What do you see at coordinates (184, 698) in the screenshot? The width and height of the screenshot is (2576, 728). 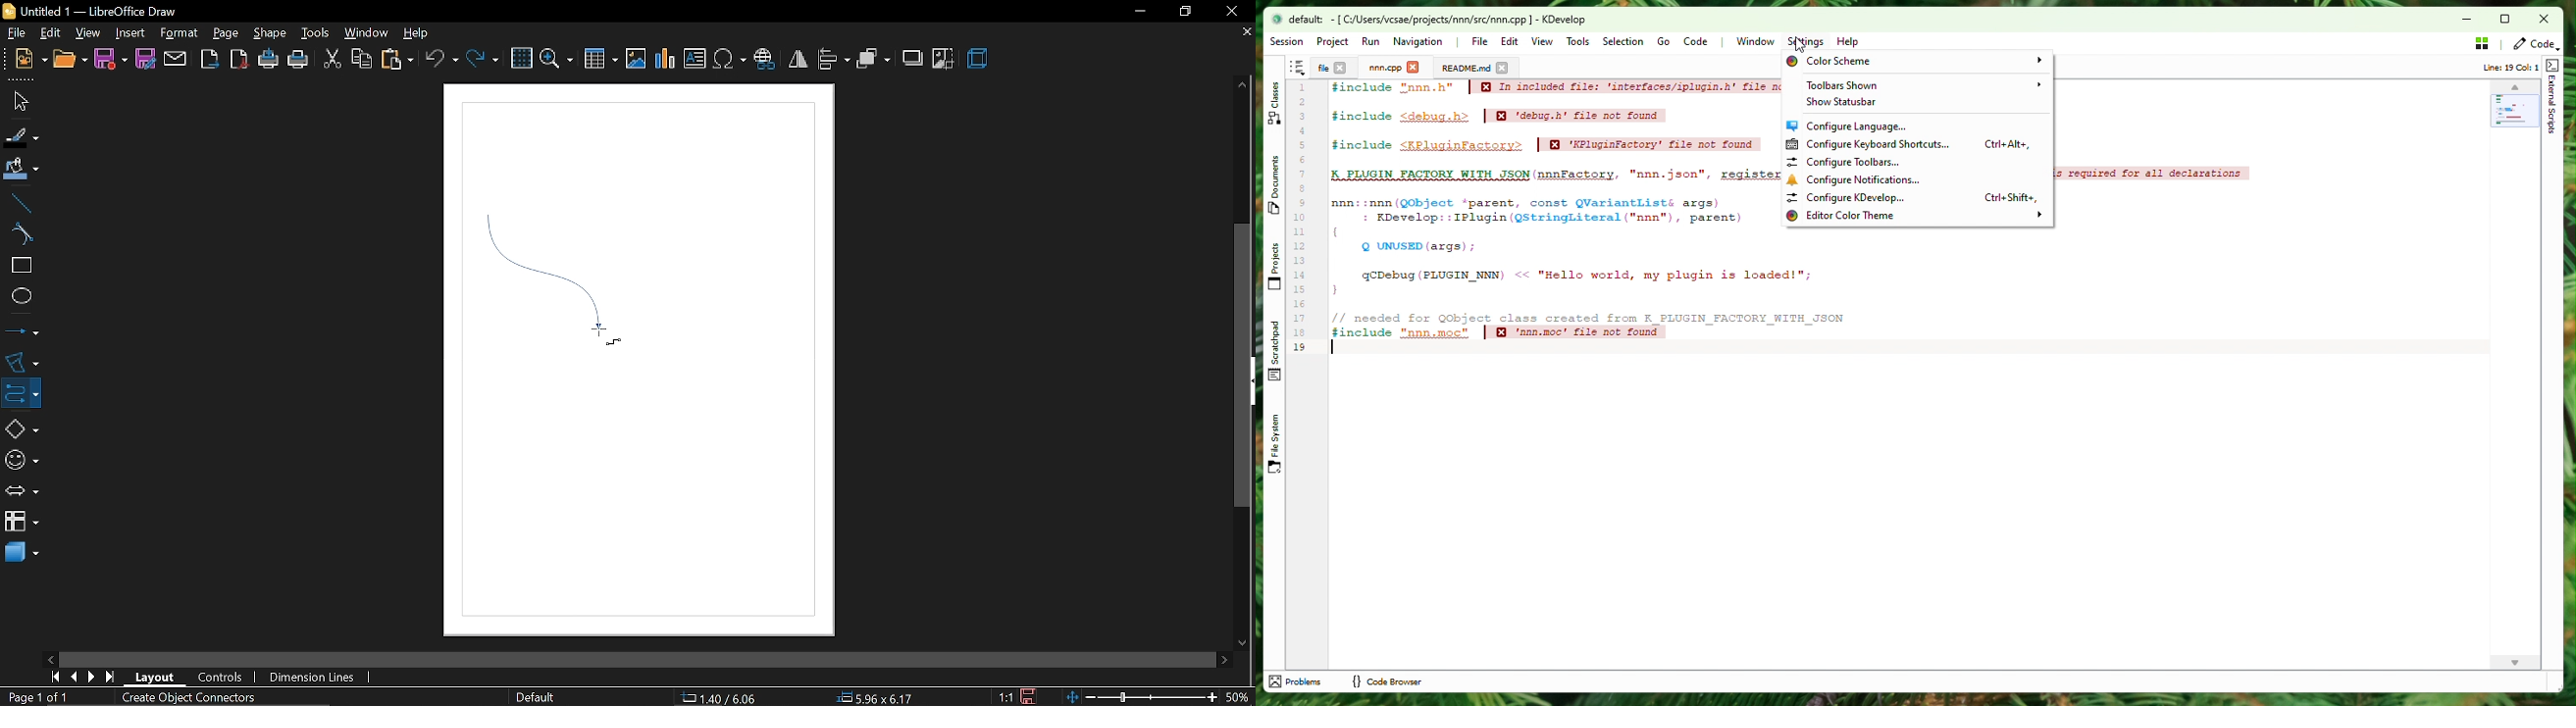 I see `Create Object Connectors` at bounding box center [184, 698].